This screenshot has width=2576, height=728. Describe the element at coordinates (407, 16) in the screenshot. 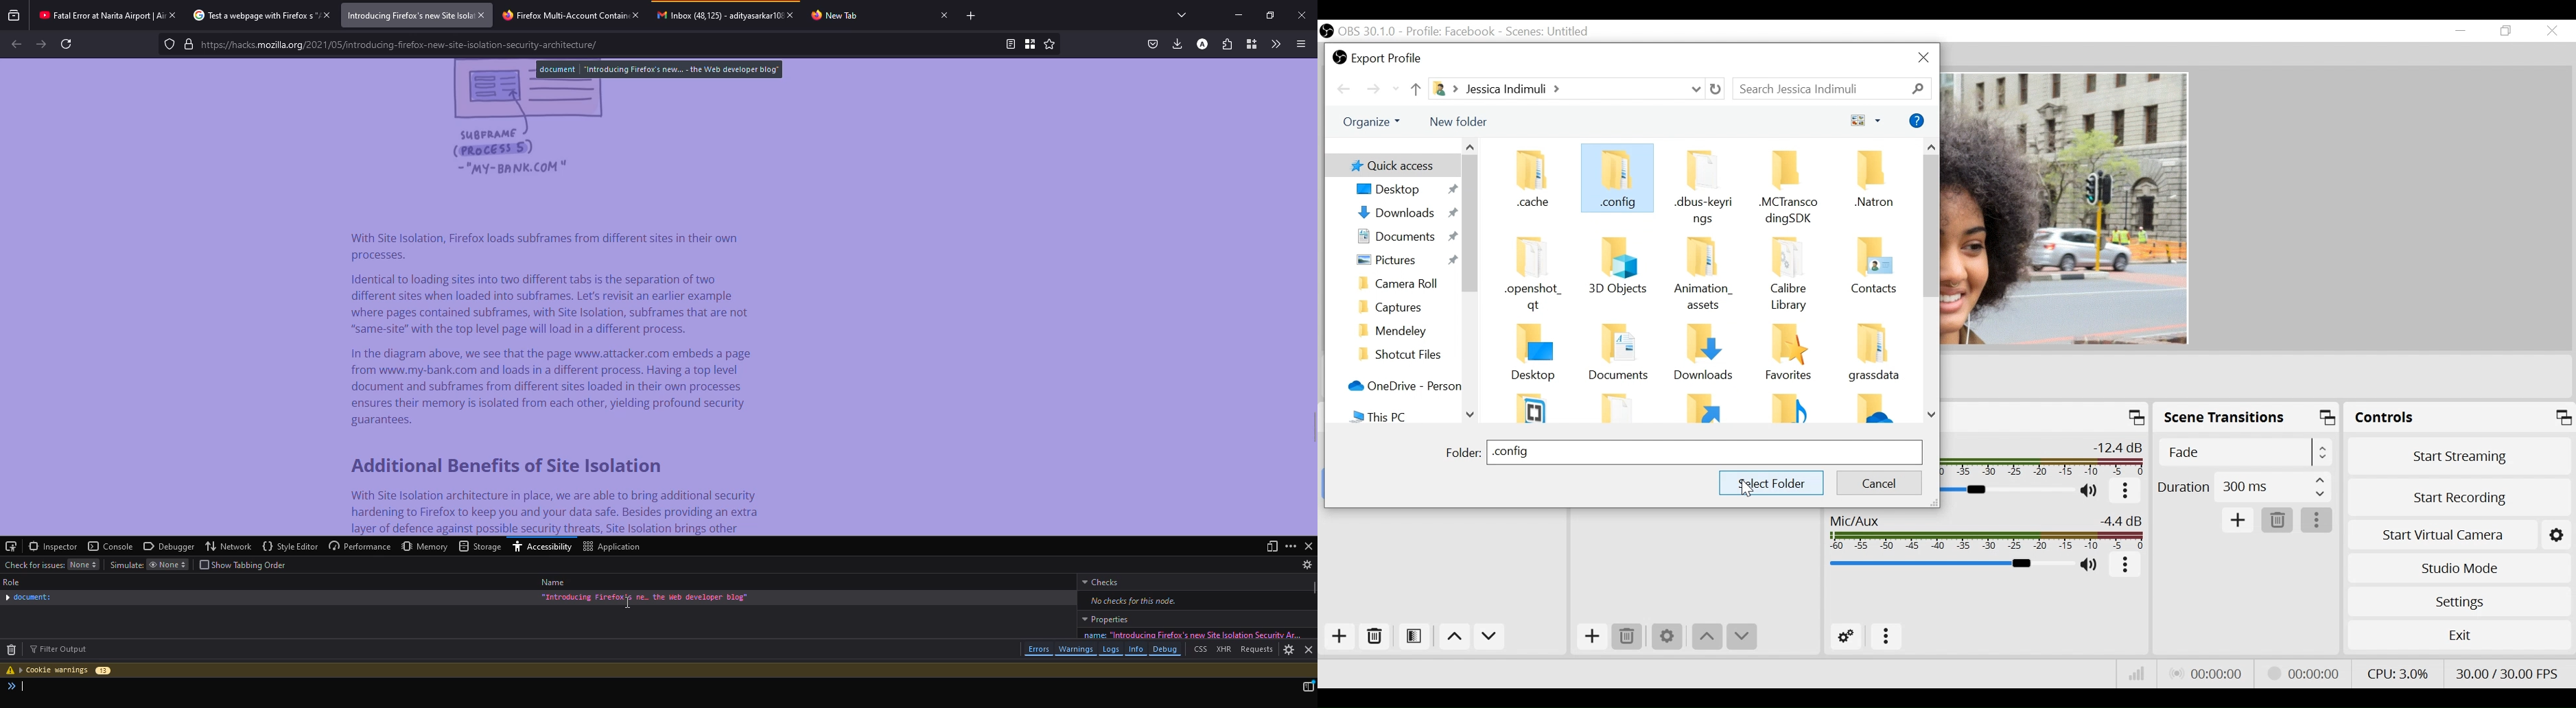

I see `Introducing Firefox's new Site Isola` at that location.